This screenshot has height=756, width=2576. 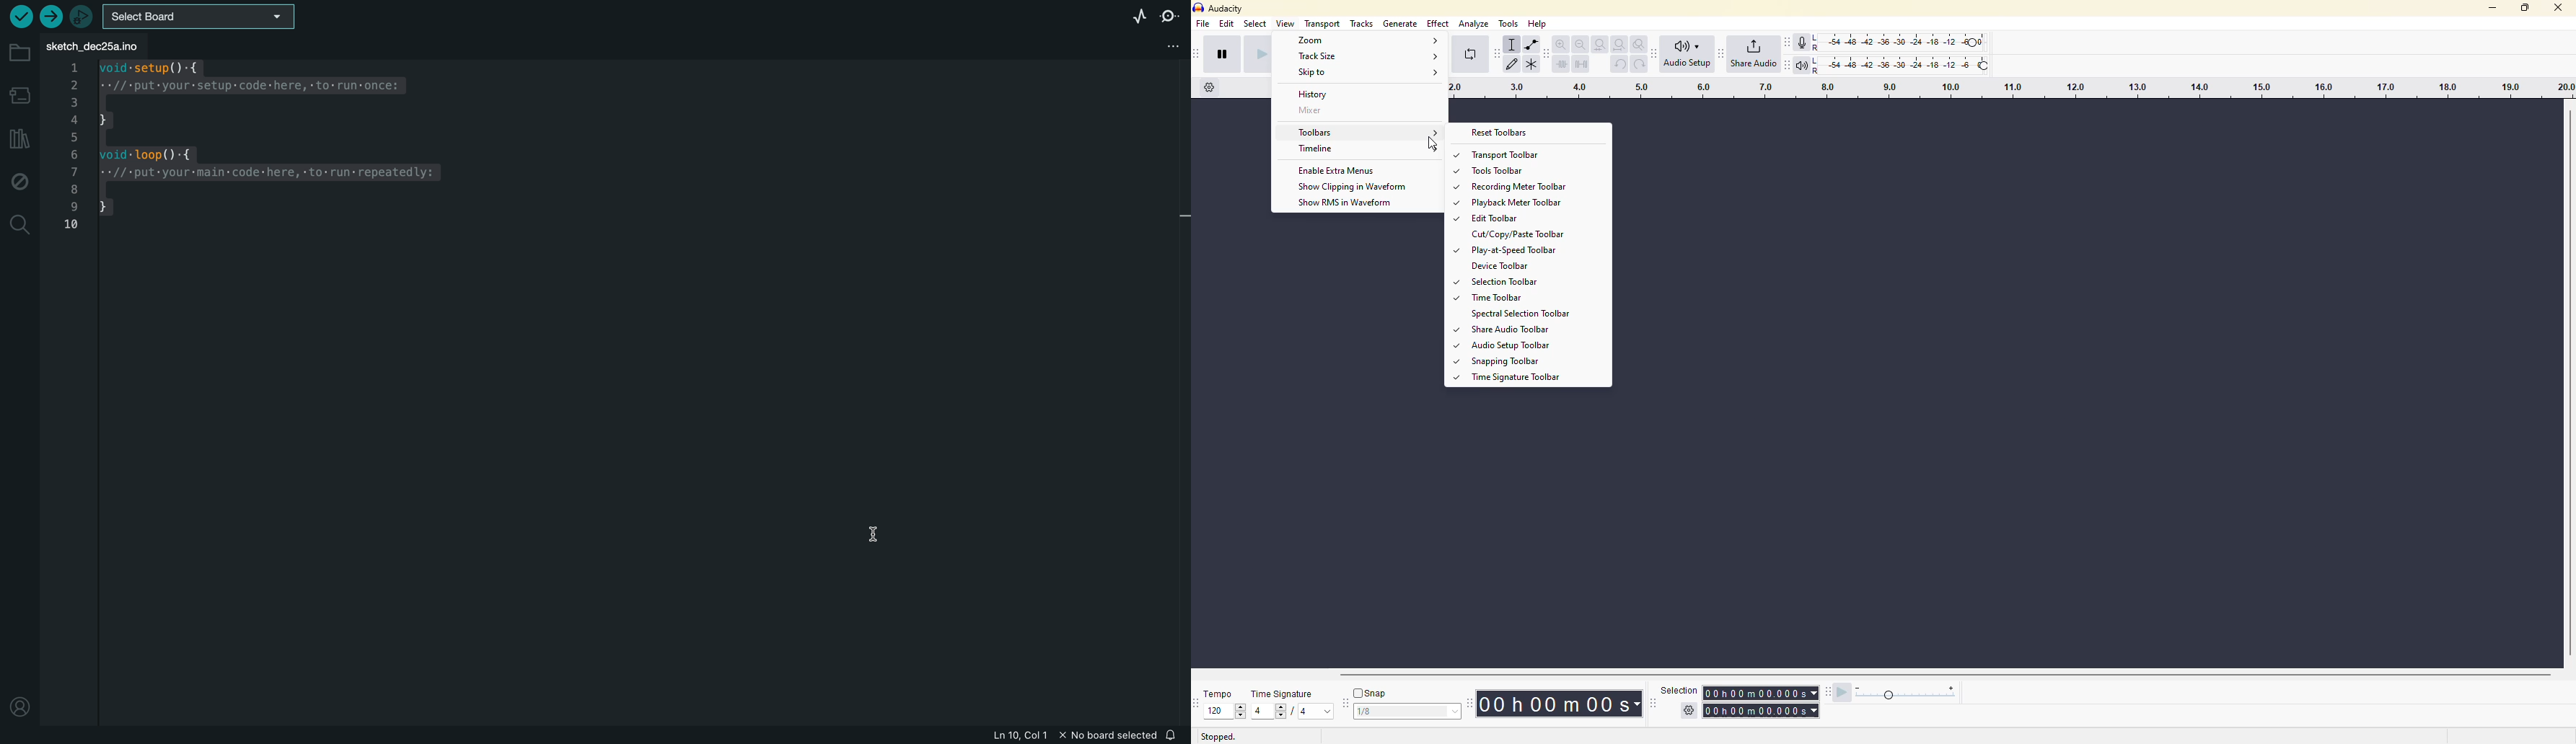 I want to click on audacity share audio toolbar, so click(x=1720, y=55).